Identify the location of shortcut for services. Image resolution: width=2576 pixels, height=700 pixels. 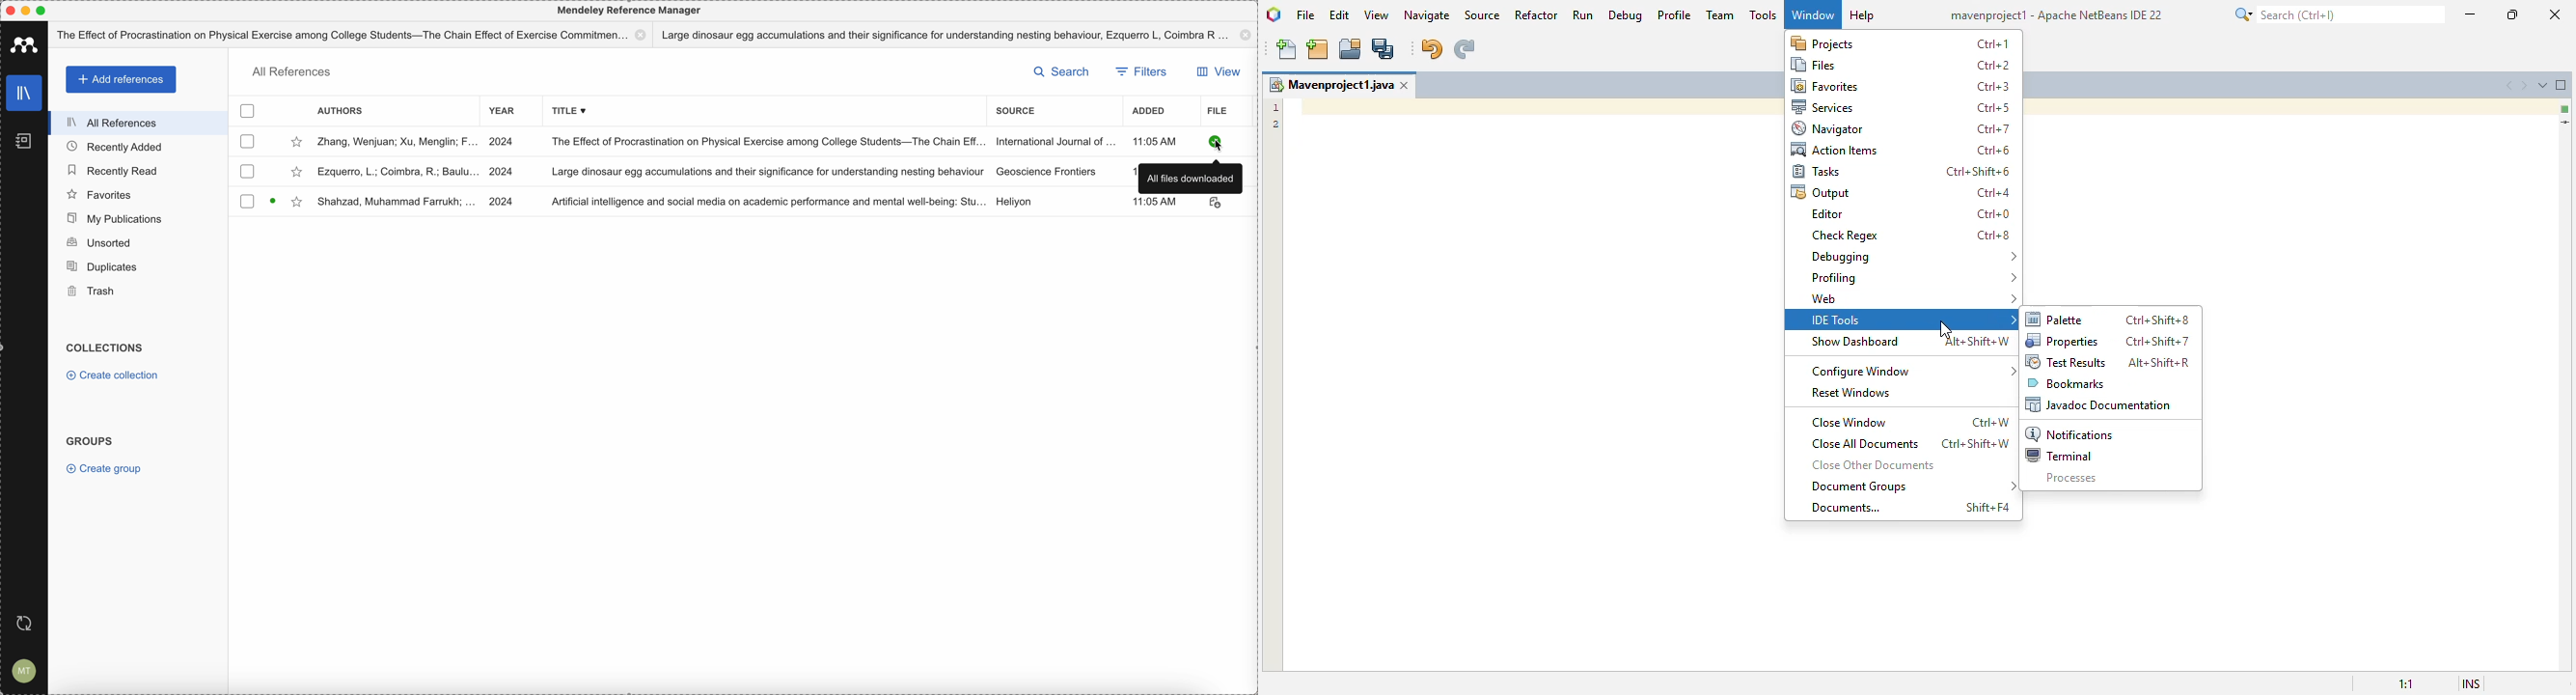
(1993, 109).